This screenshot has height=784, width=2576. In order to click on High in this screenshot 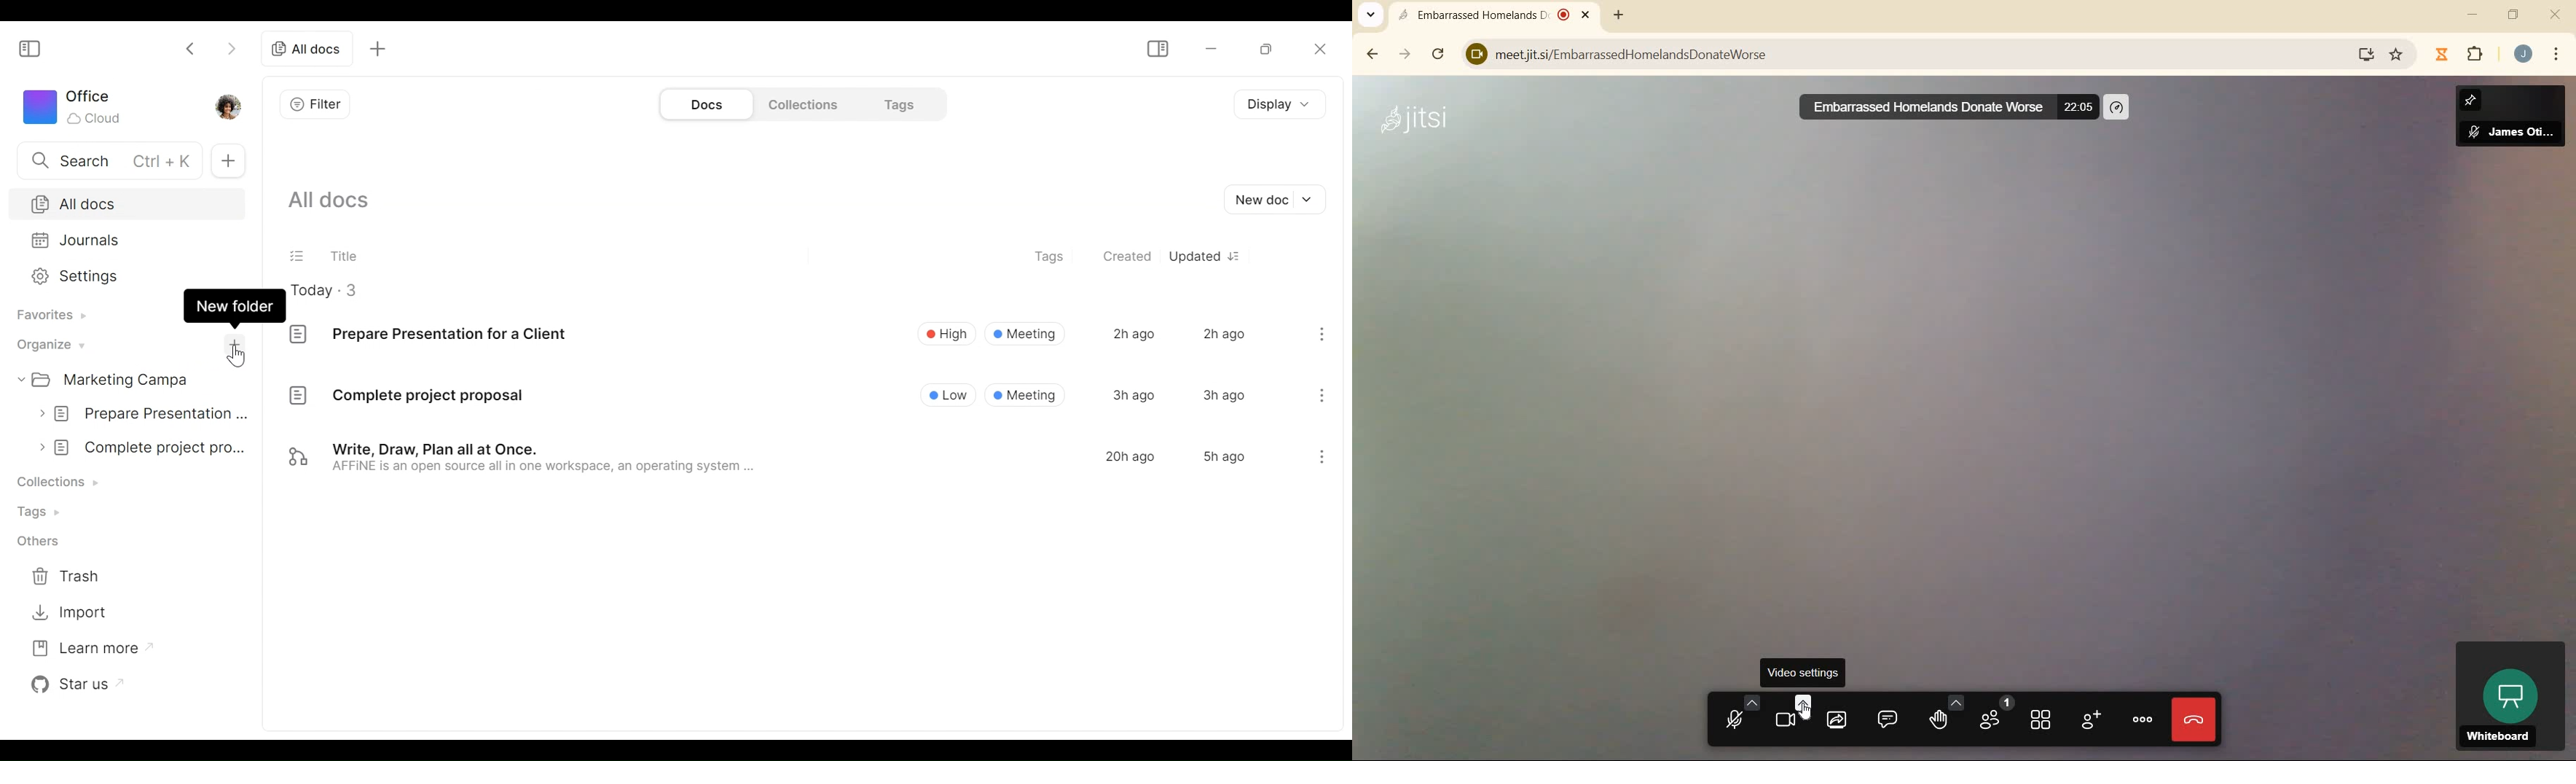, I will do `click(946, 333)`.